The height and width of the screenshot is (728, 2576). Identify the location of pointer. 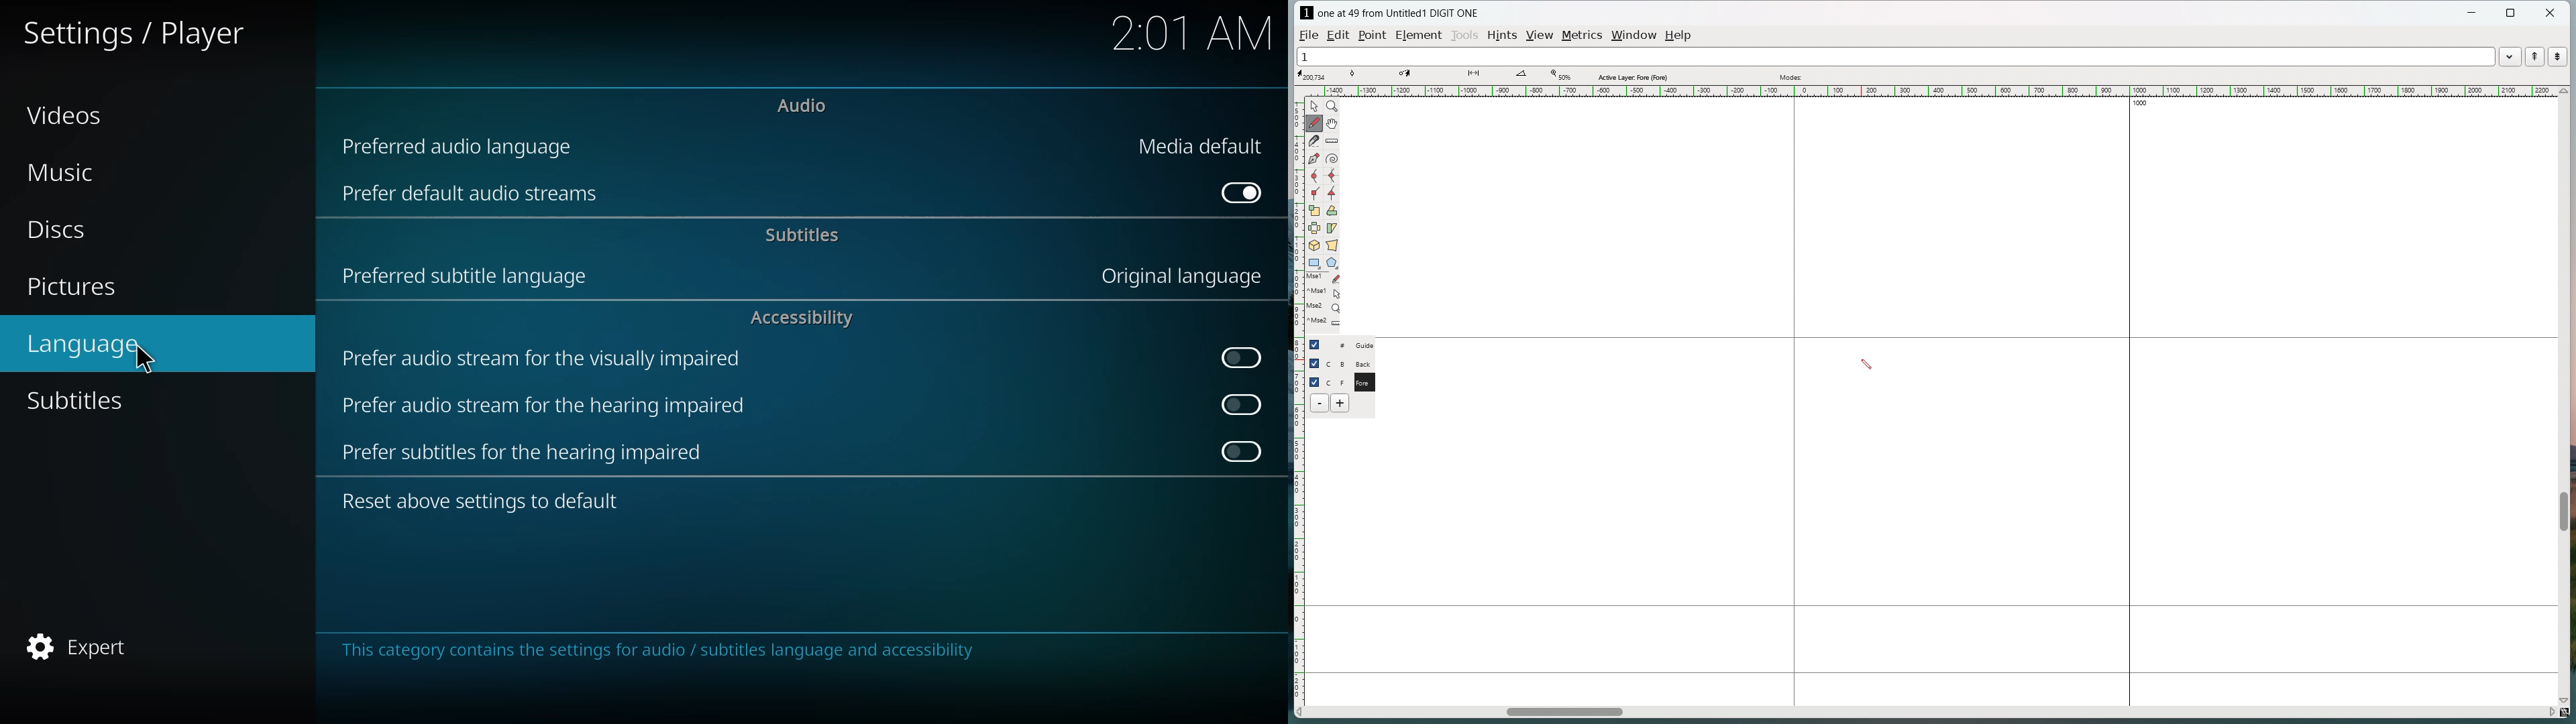
(1315, 106).